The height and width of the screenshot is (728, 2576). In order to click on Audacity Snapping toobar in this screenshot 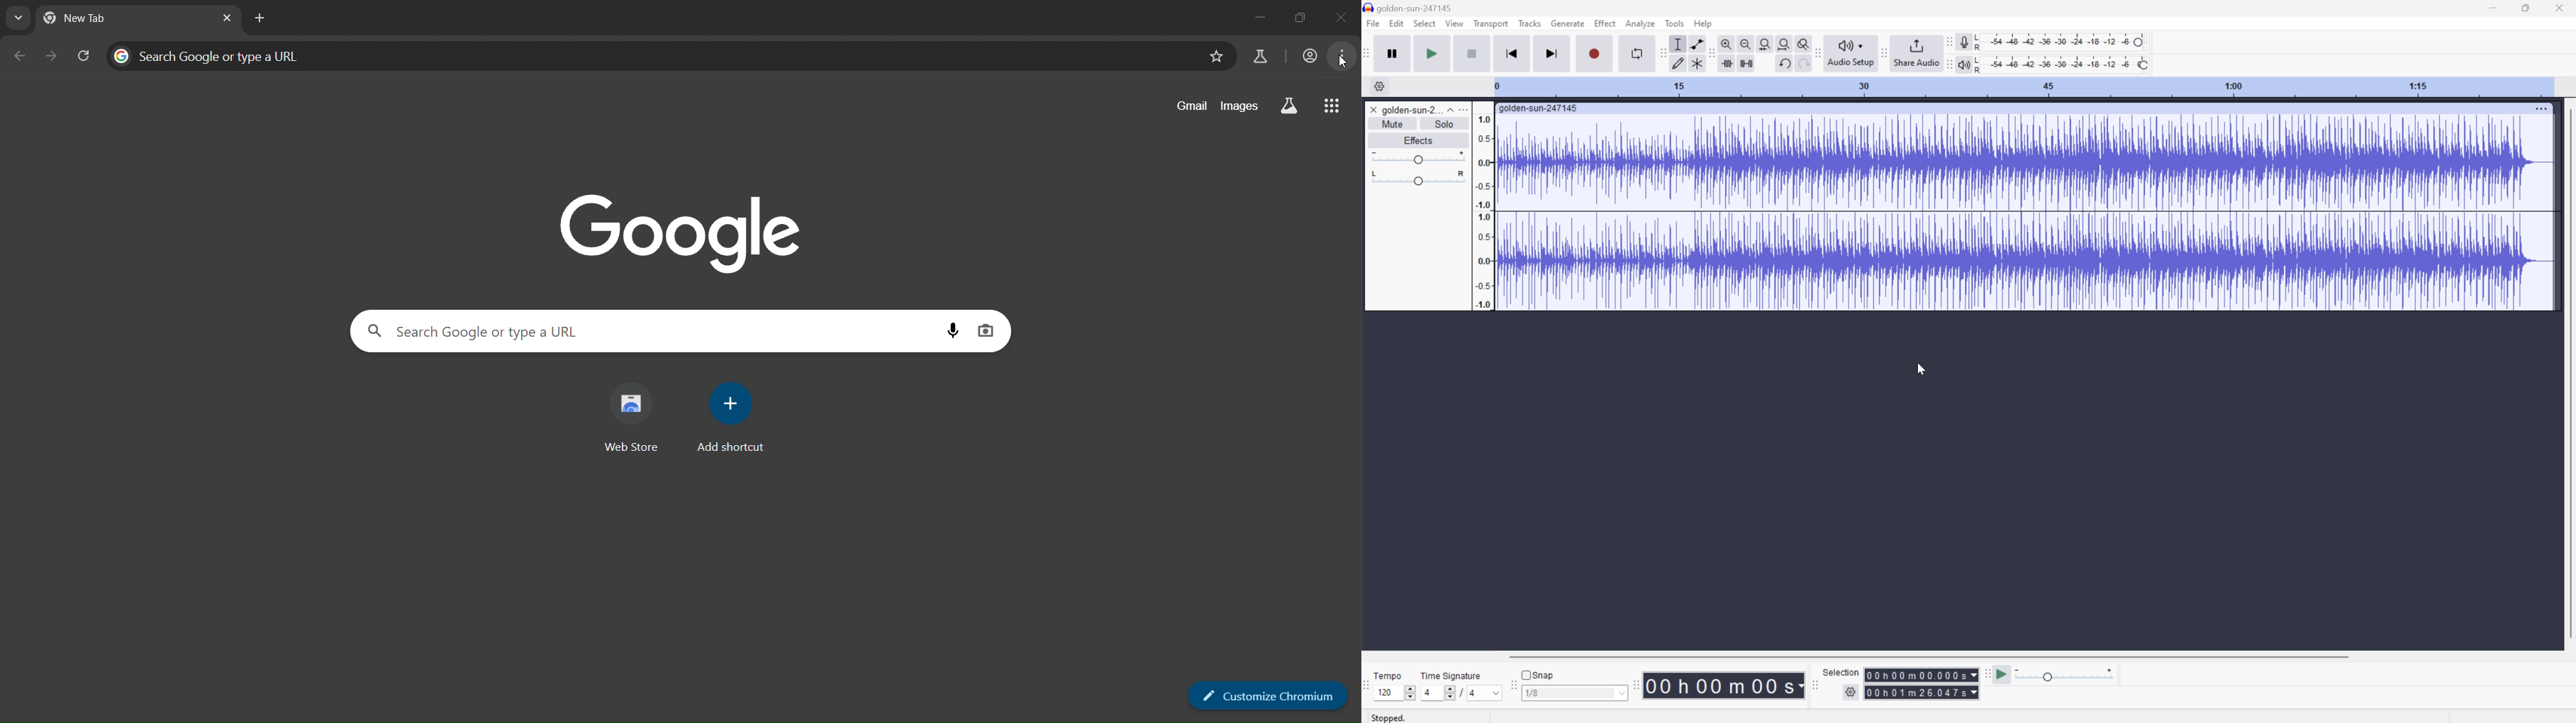, I will do `click(1511, 686)`.